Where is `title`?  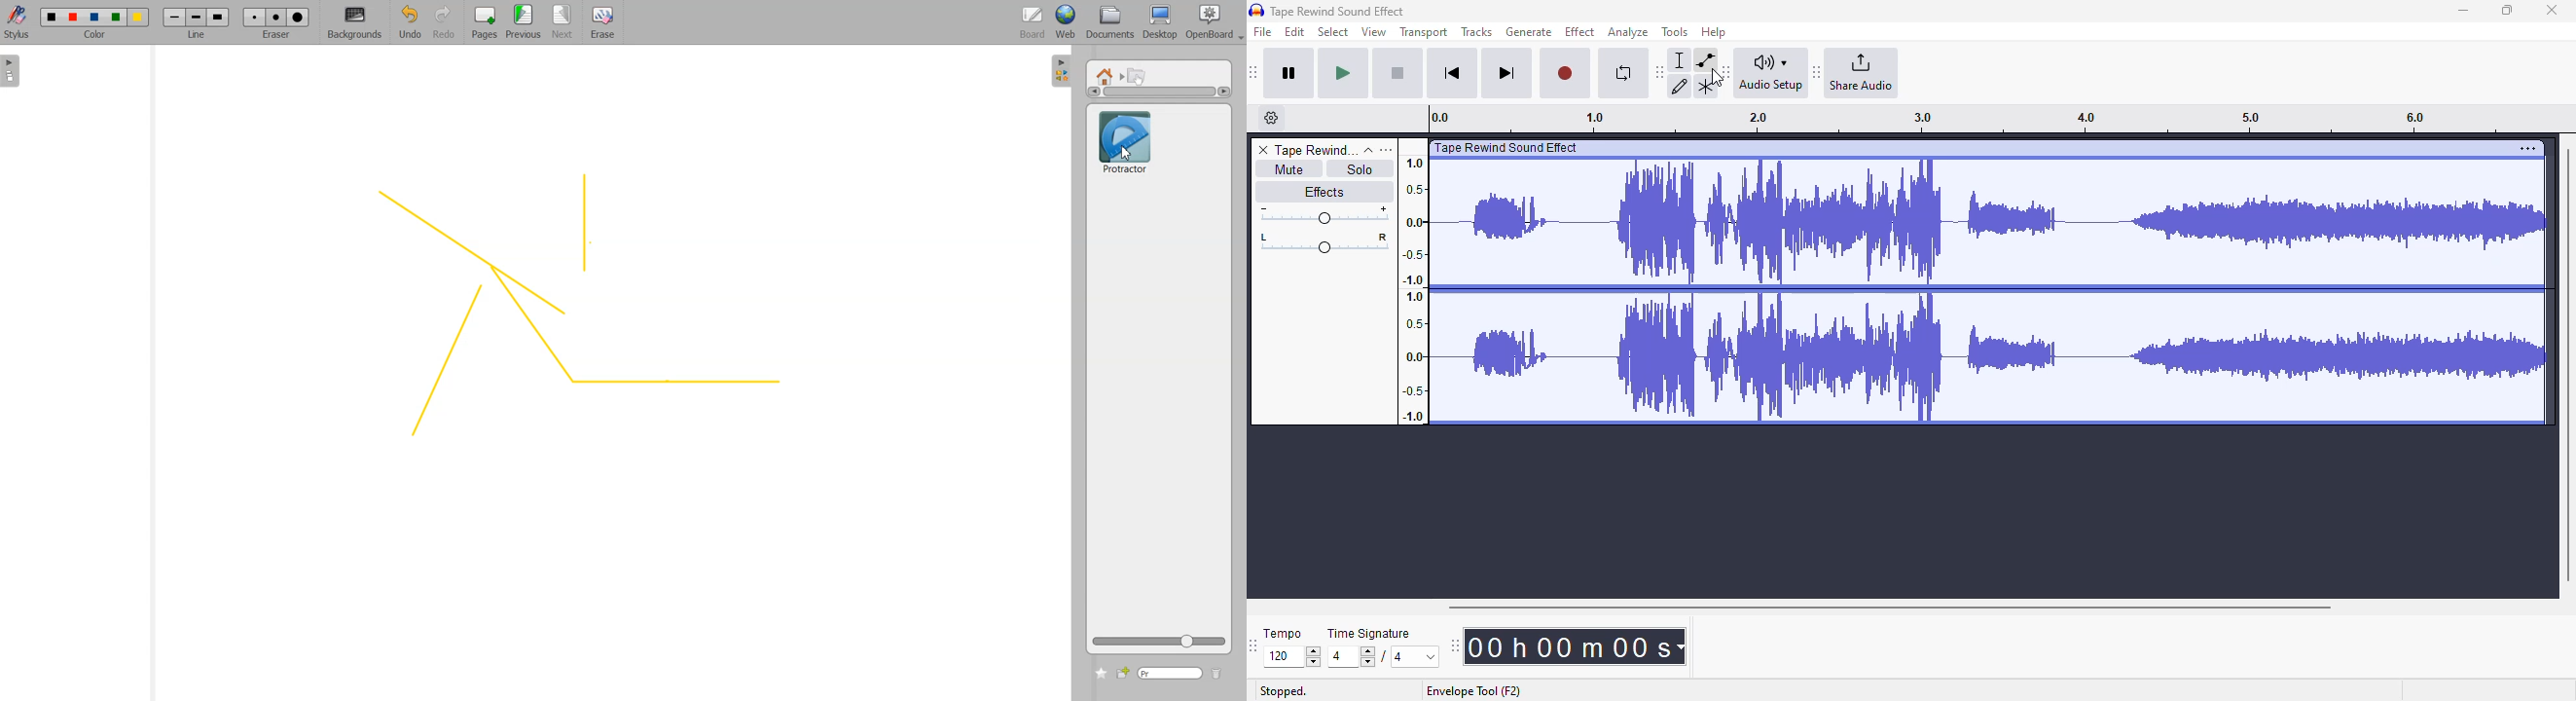
title is located at coordinates (1338, 11).